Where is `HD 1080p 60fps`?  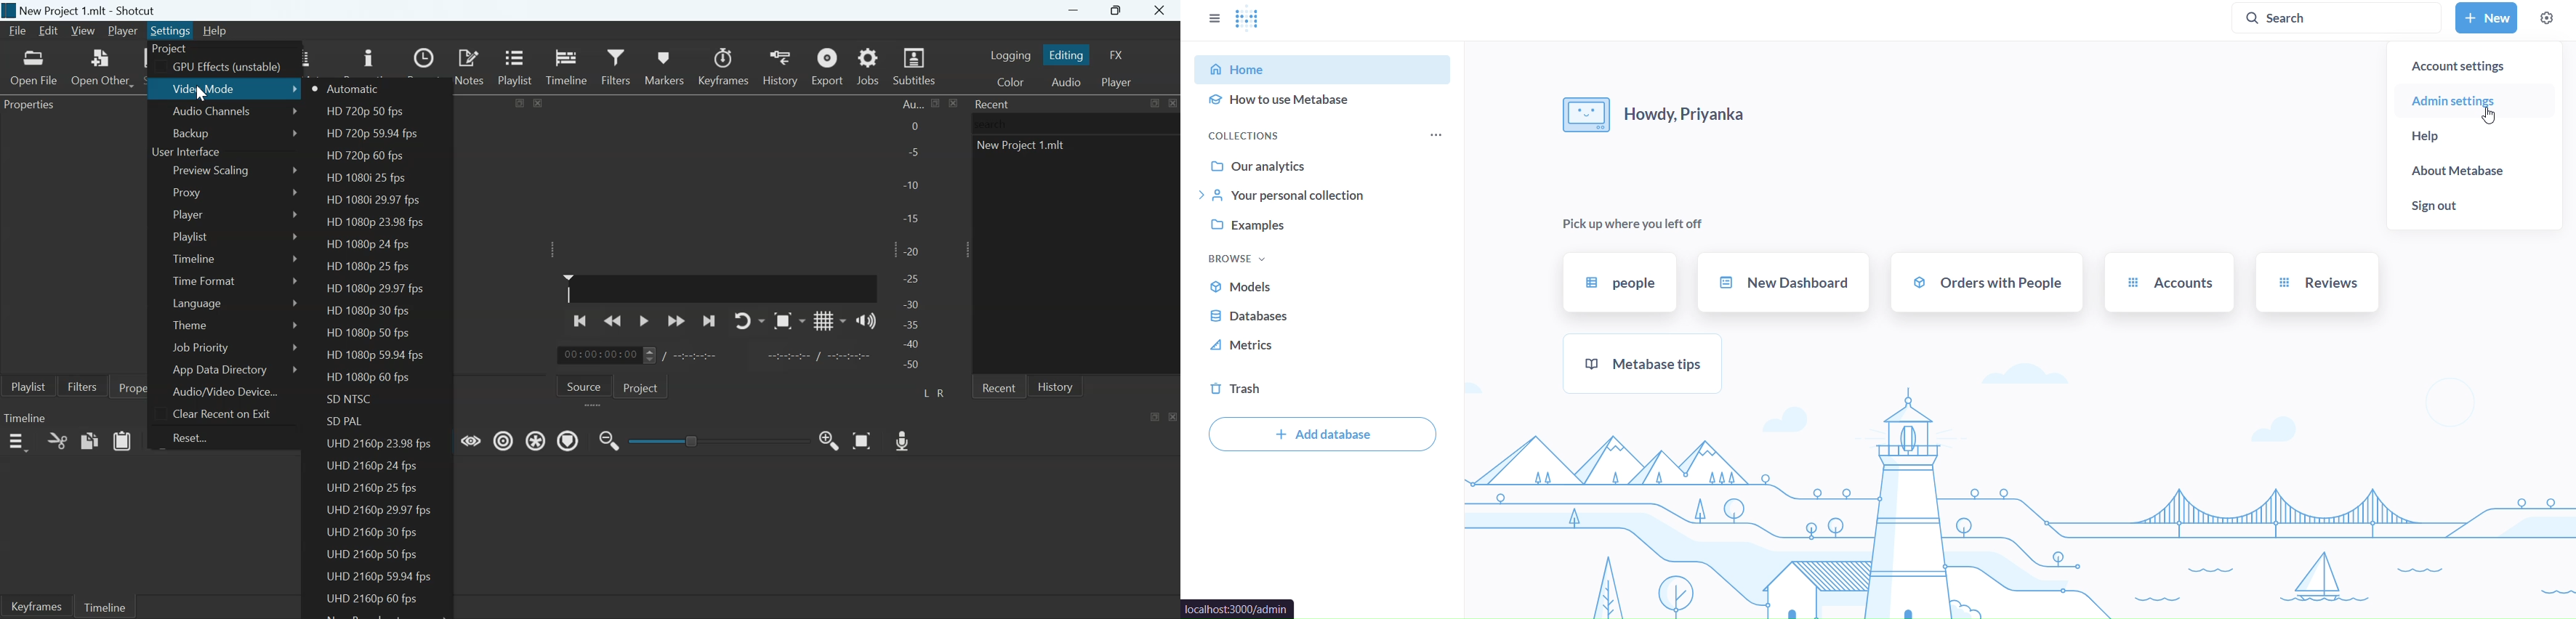
HD 1080p 60fps is located at coordinates (366, 378).